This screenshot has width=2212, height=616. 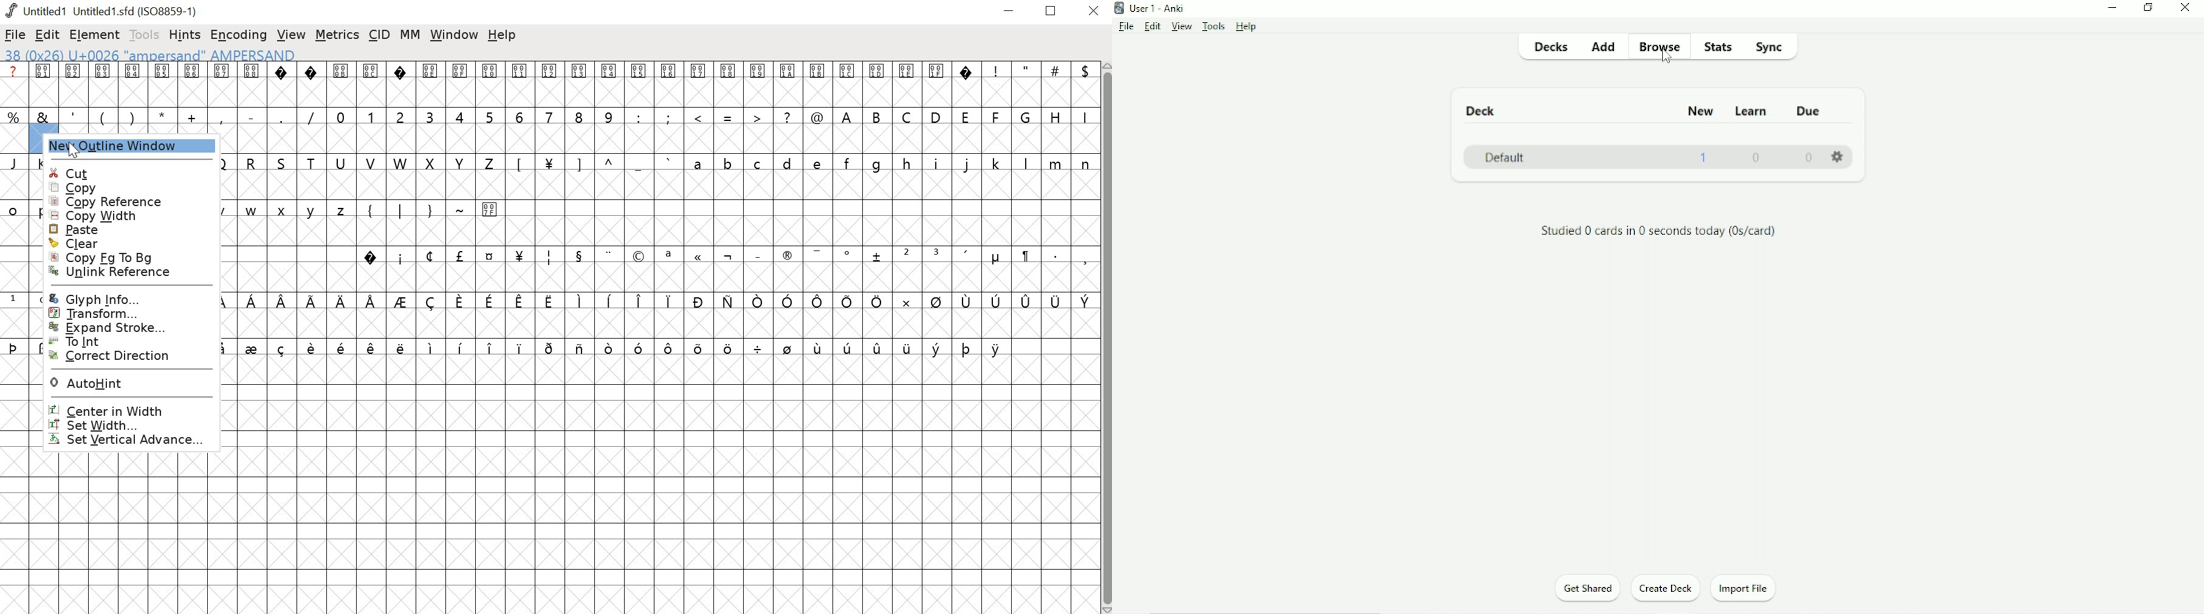 What do you see at coordinates (819, 163) in the screenshot?
I see `e` at bounding box center [819, 163].